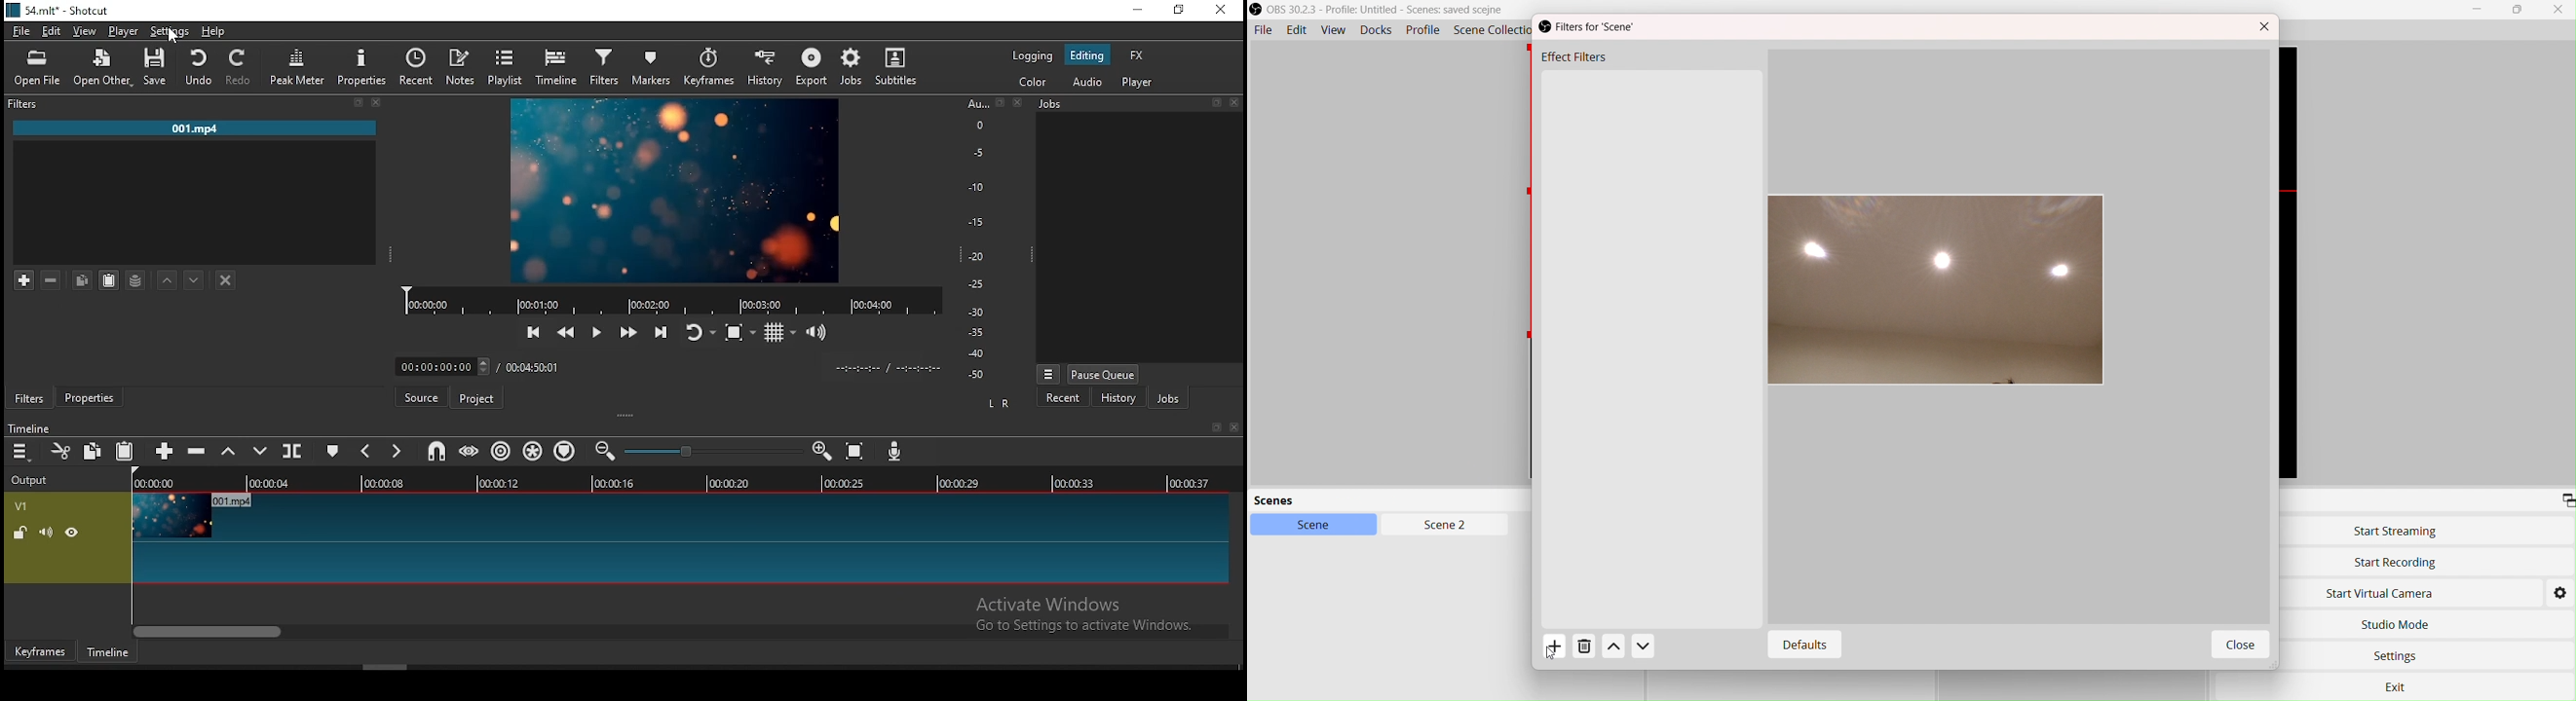  Describe the element at coordinates (1020, 102) in the screenshot. I see `close` at that location.